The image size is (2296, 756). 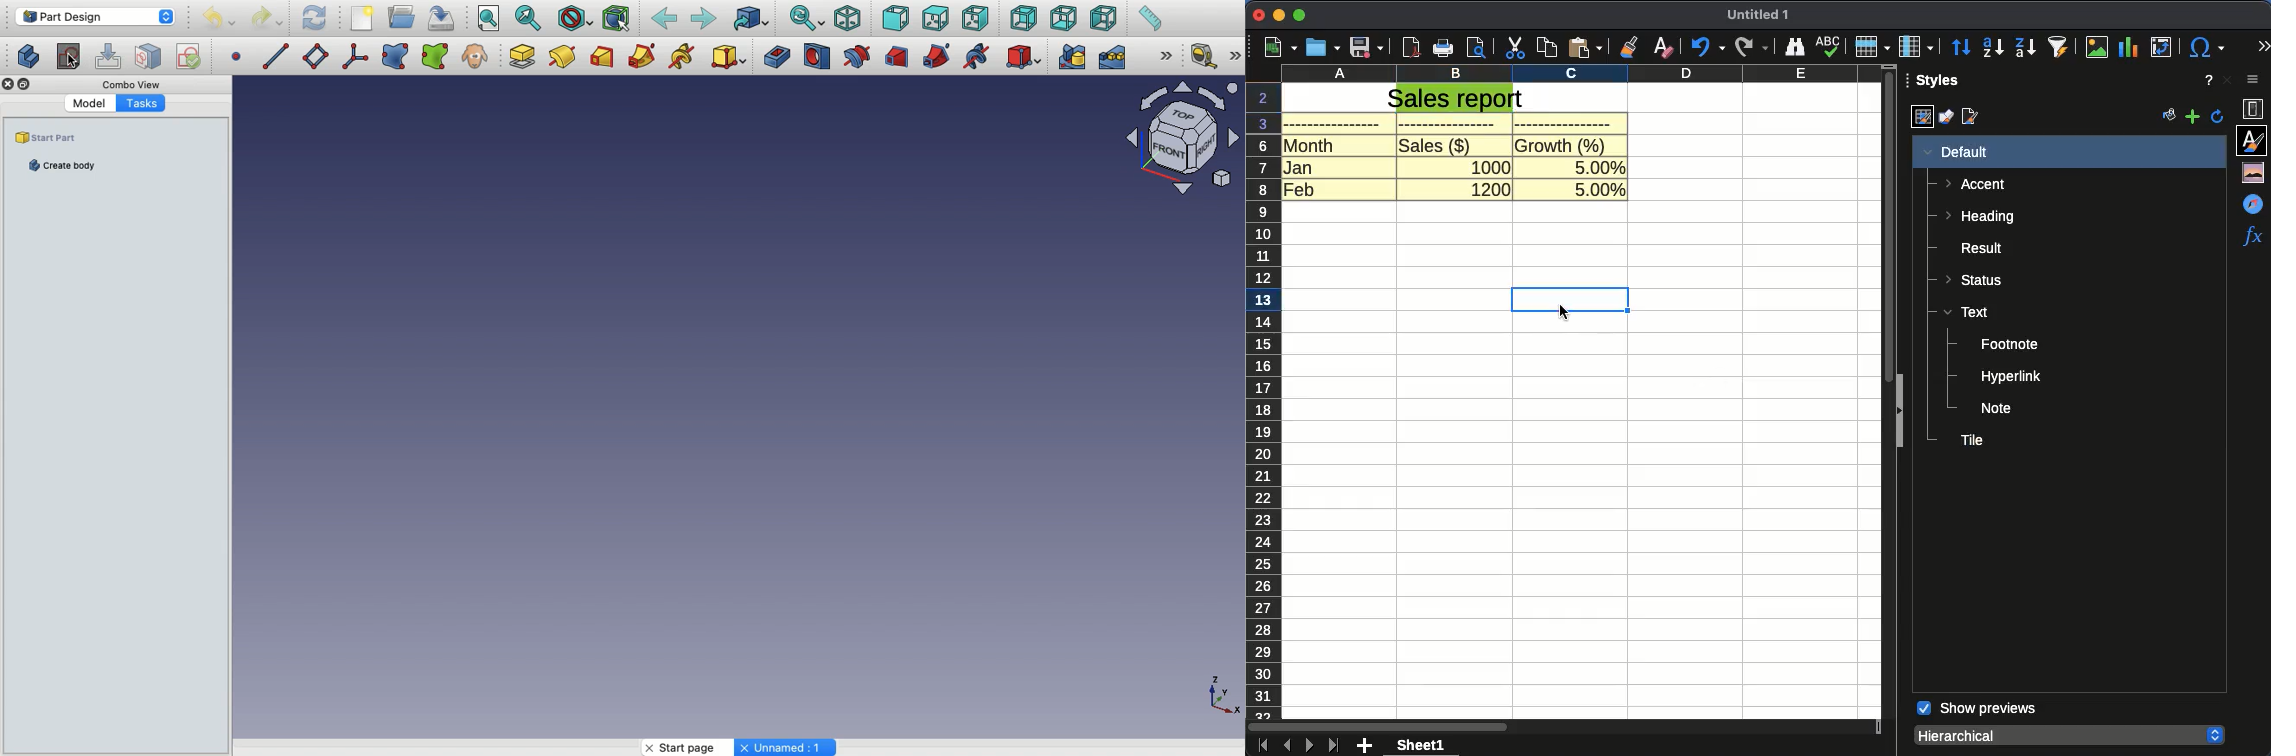 What do you see at coordinates (1489, 167) in the screenshot?
I see `1000` at bounding box center [1489, 167].